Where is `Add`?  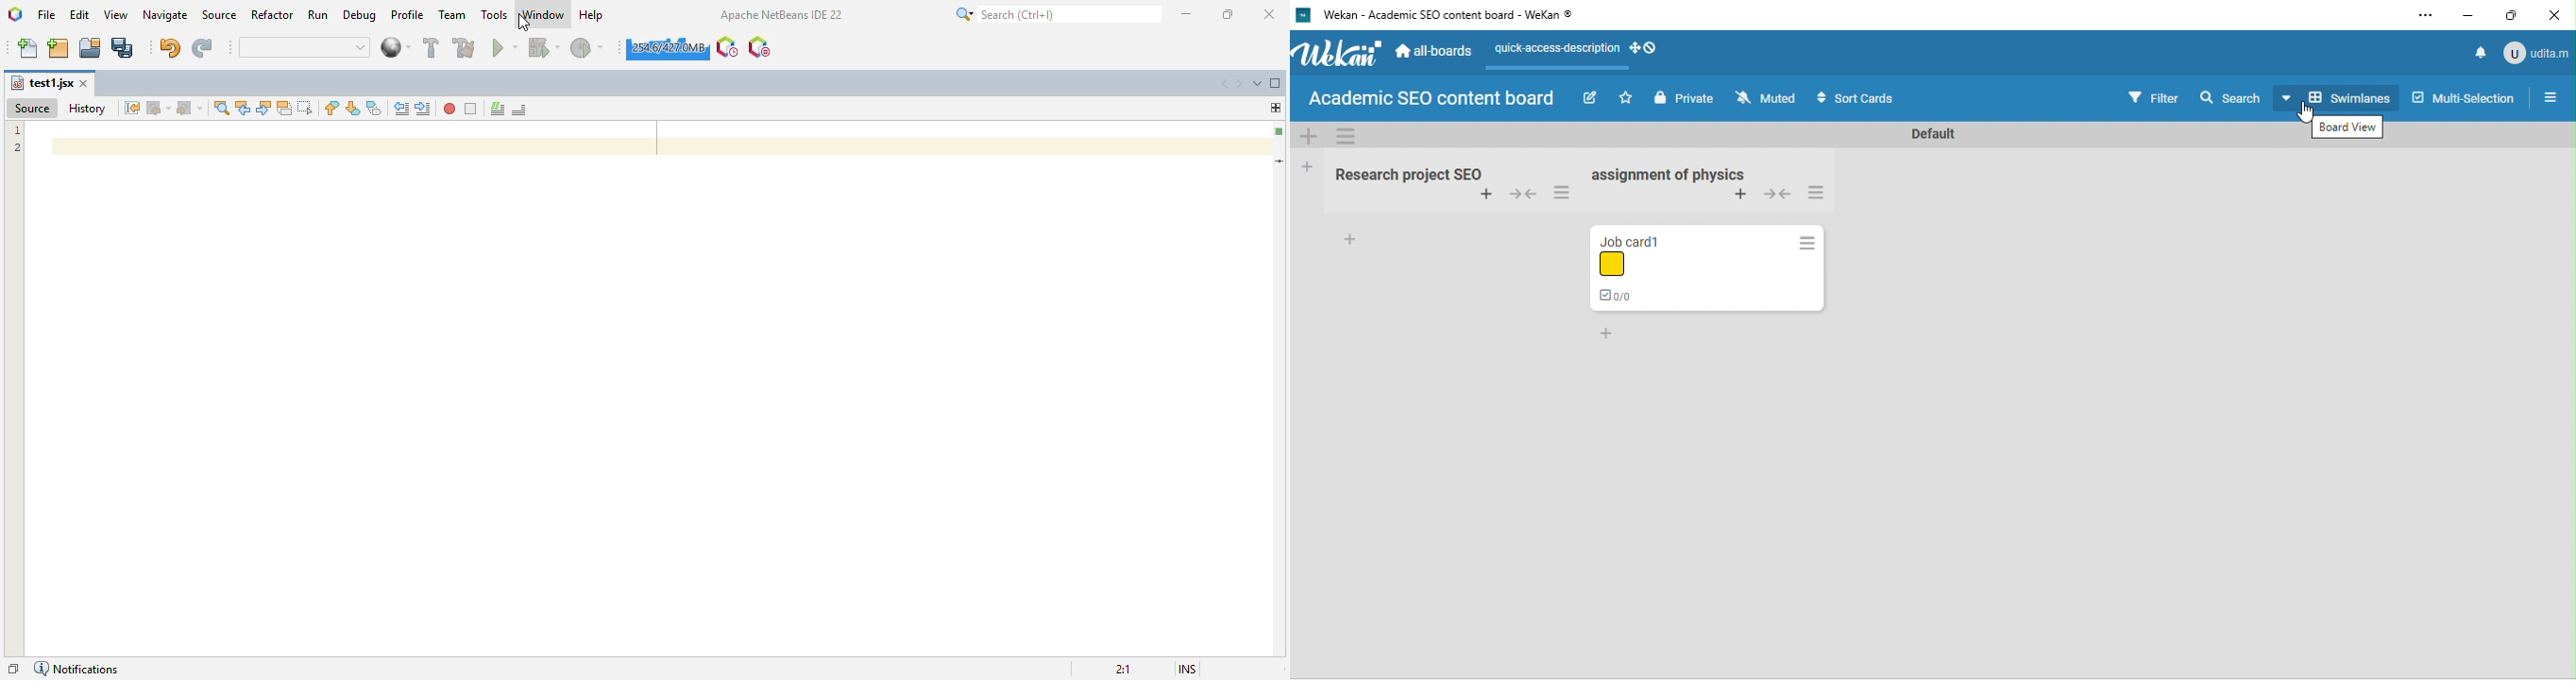 Add is located at coordinates (1307, 169).